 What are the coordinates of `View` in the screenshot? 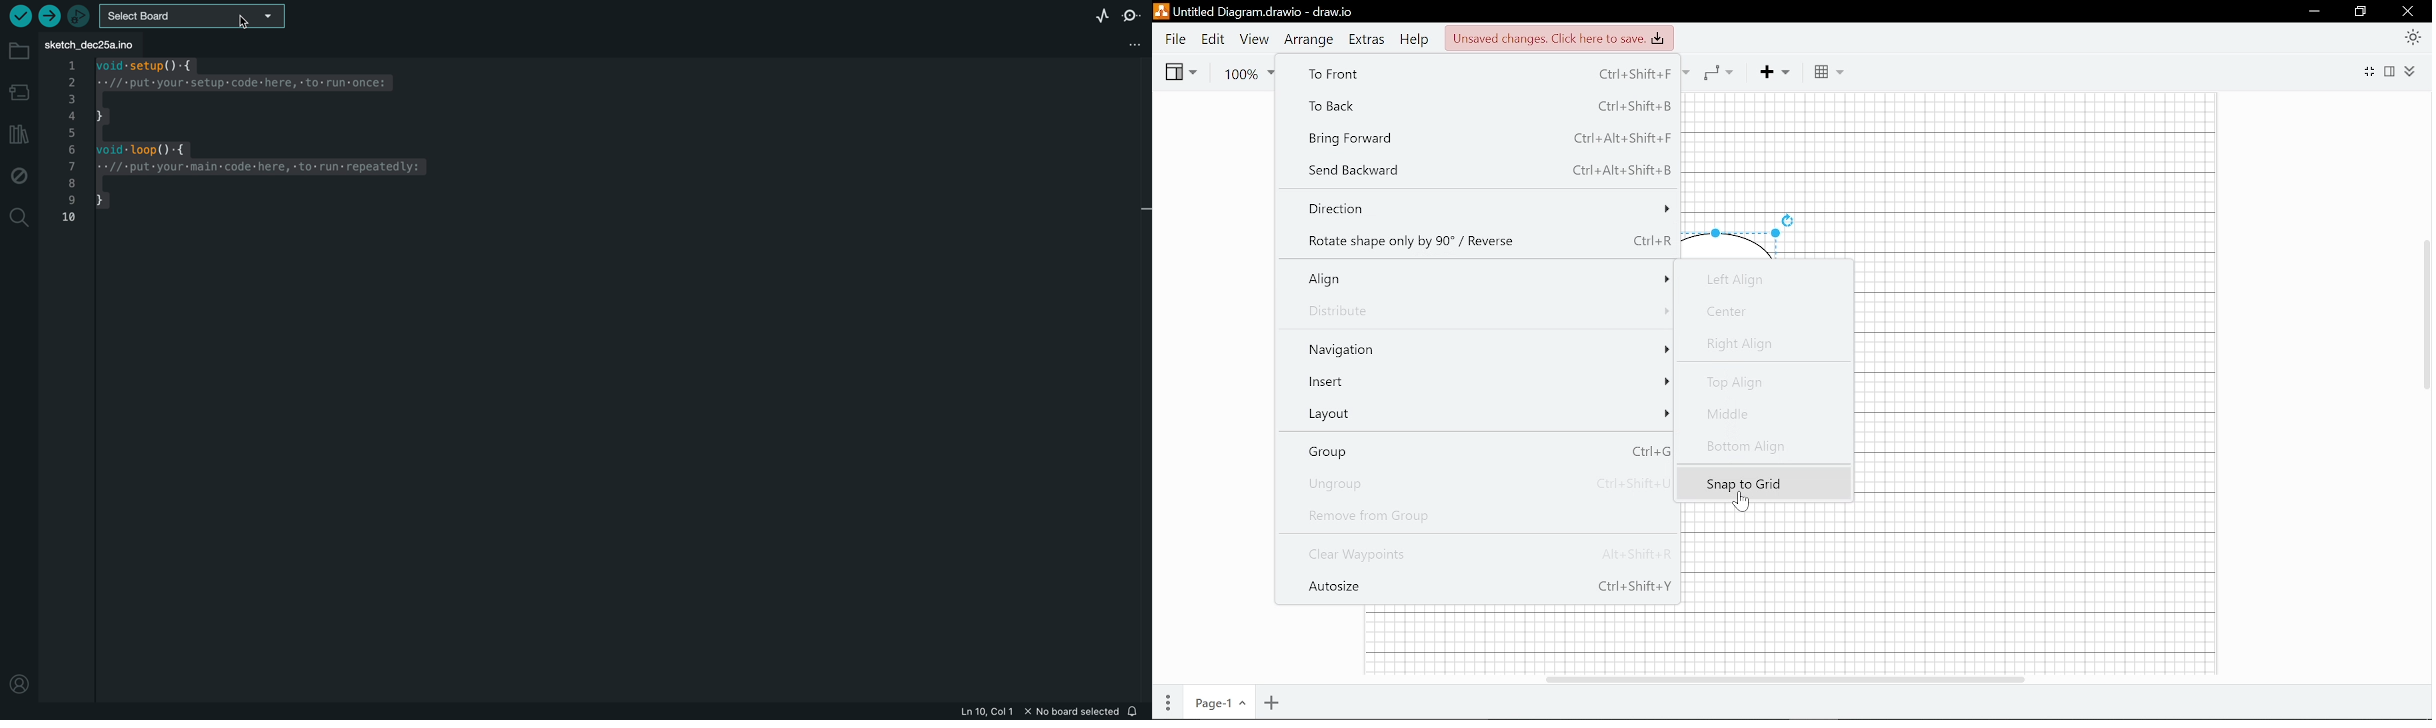 It's located at (1180, 72).